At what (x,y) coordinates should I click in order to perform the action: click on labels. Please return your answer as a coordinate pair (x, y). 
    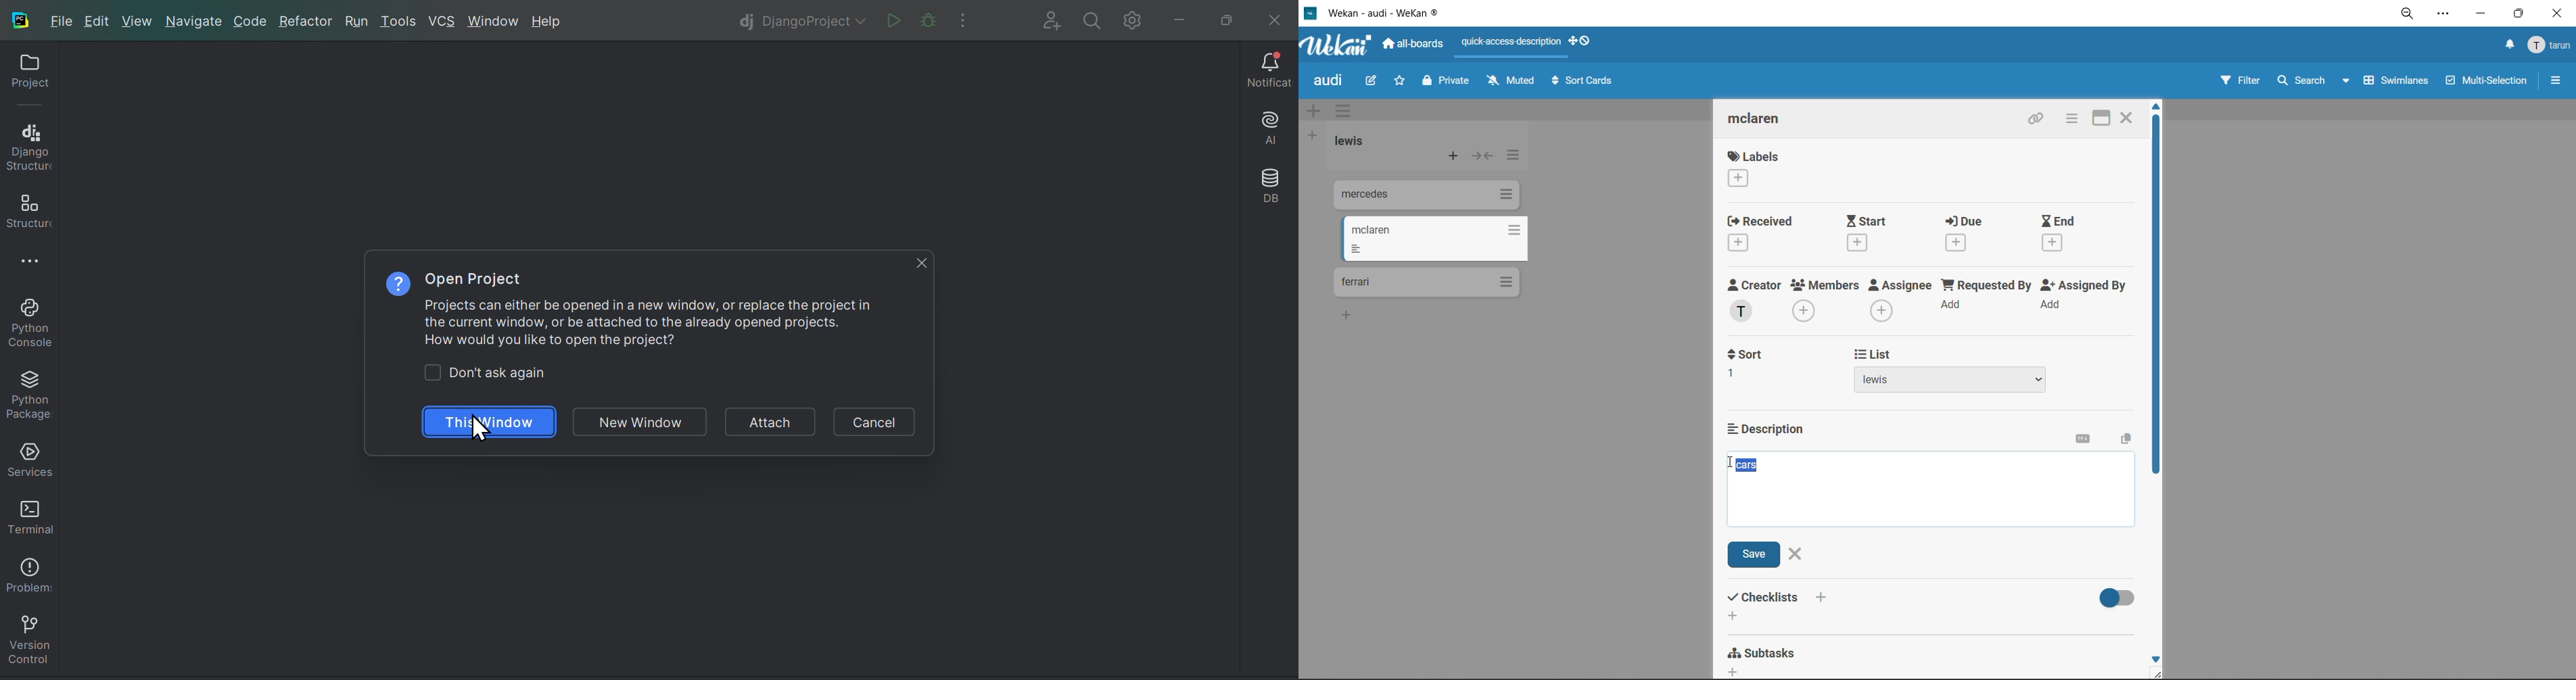
    Looking at the image, I should click on (1754, 168).